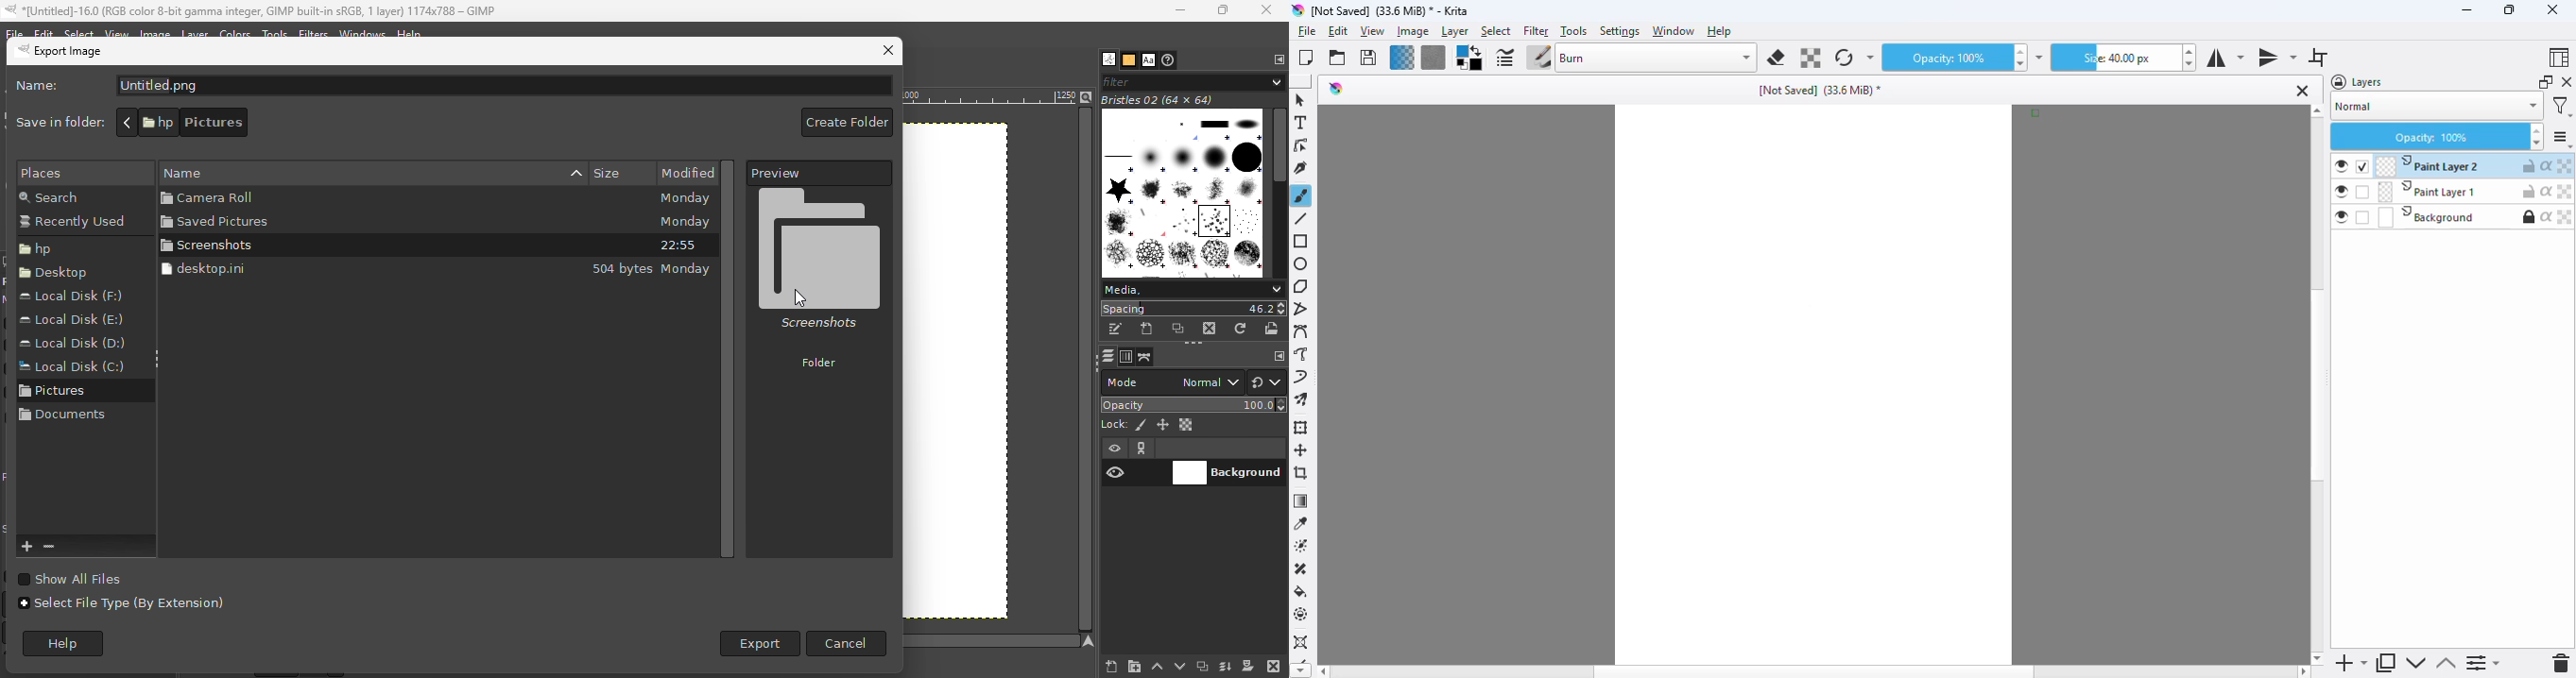 The image size is (2576, 700). I want to click on Name:, so click(43, 88).